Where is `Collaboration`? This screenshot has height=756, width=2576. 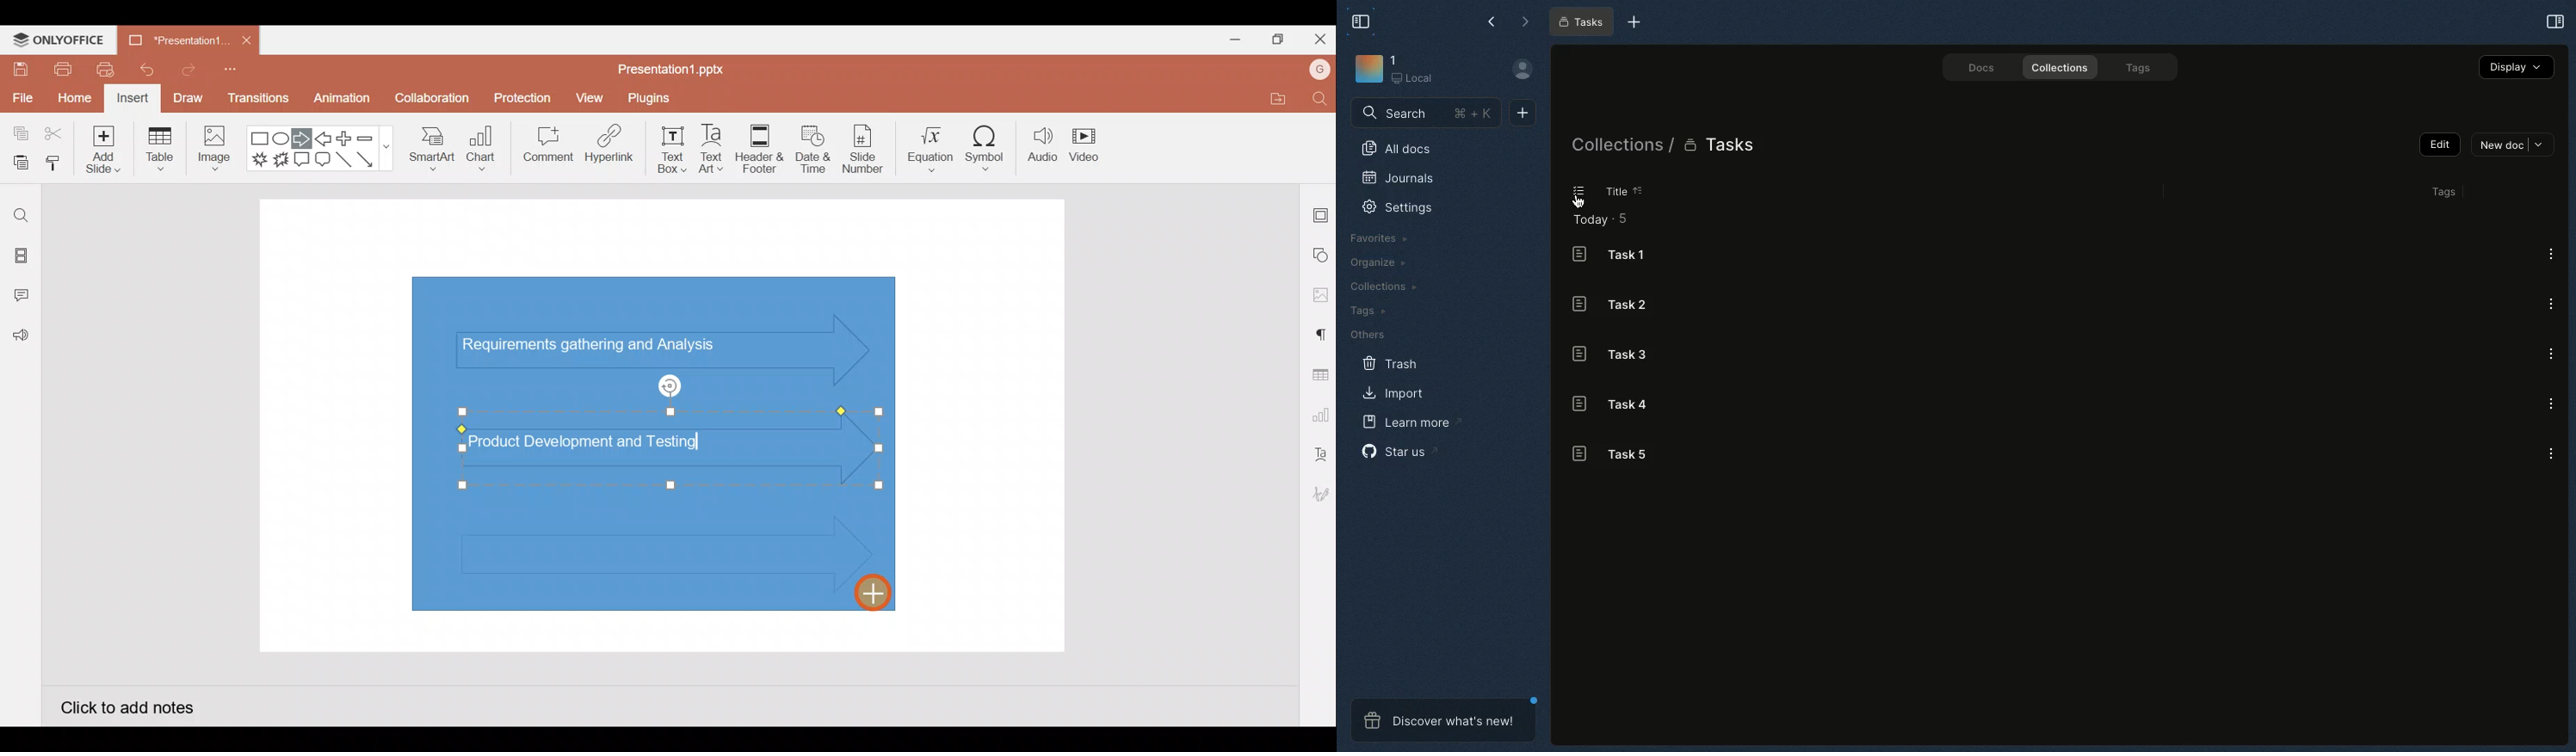
Collaboration is located at coordinates (430, 104).